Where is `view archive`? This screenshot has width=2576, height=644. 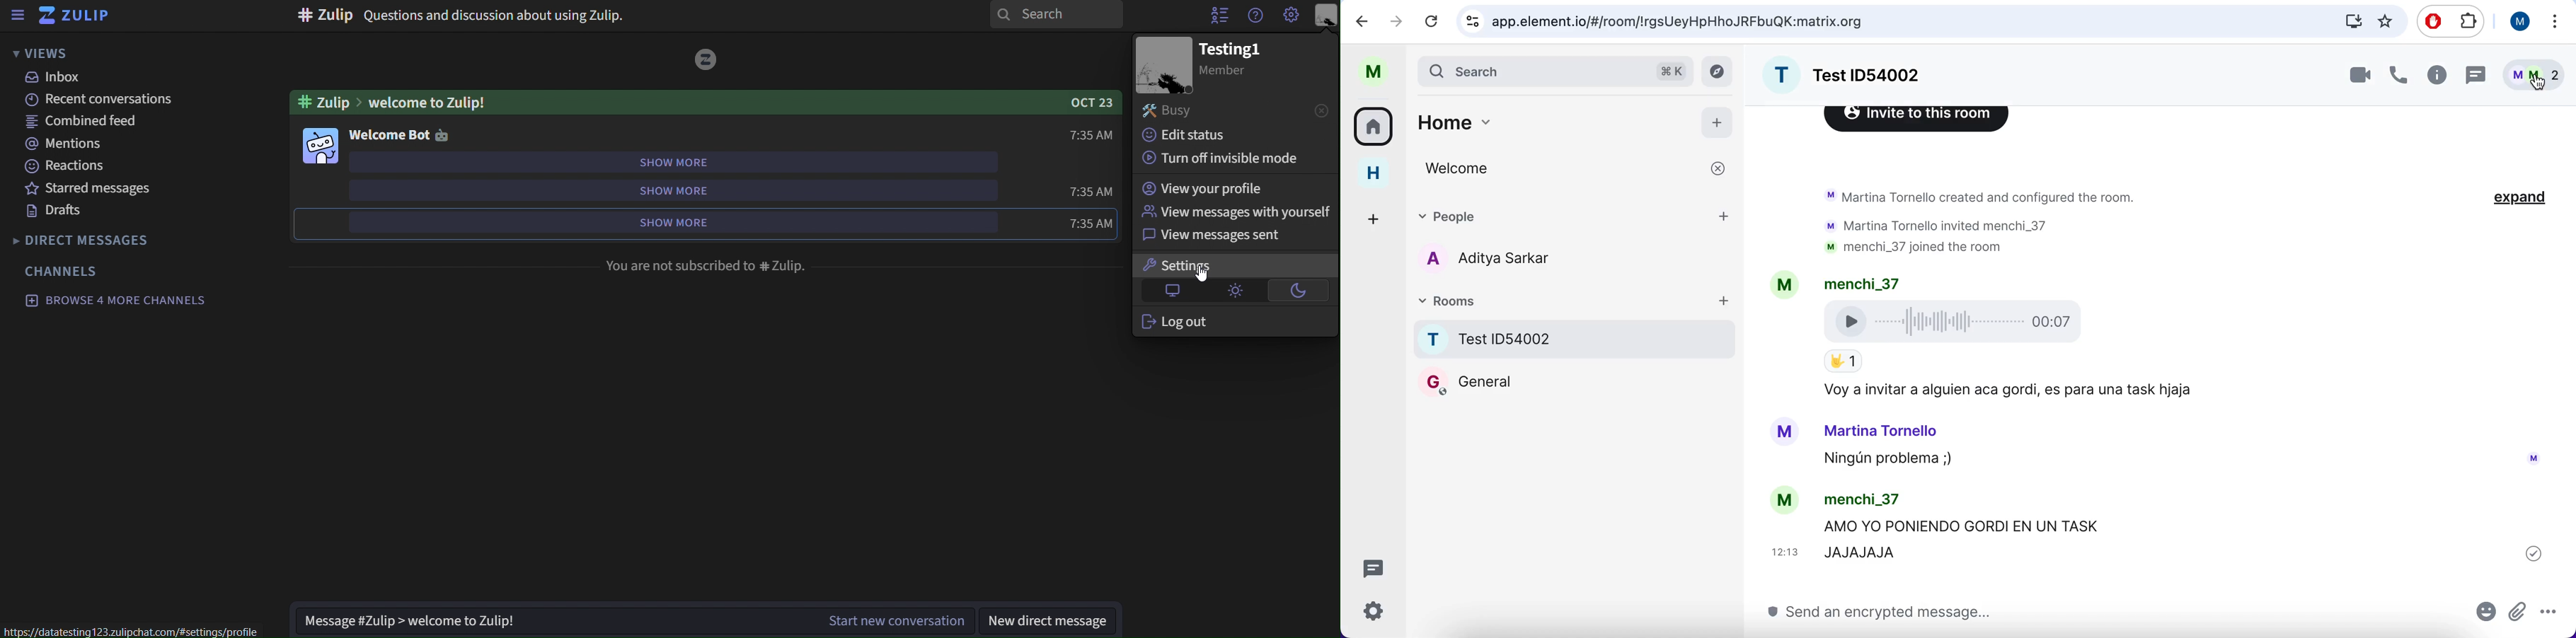
view archive is located at coordinates (1717, 71).